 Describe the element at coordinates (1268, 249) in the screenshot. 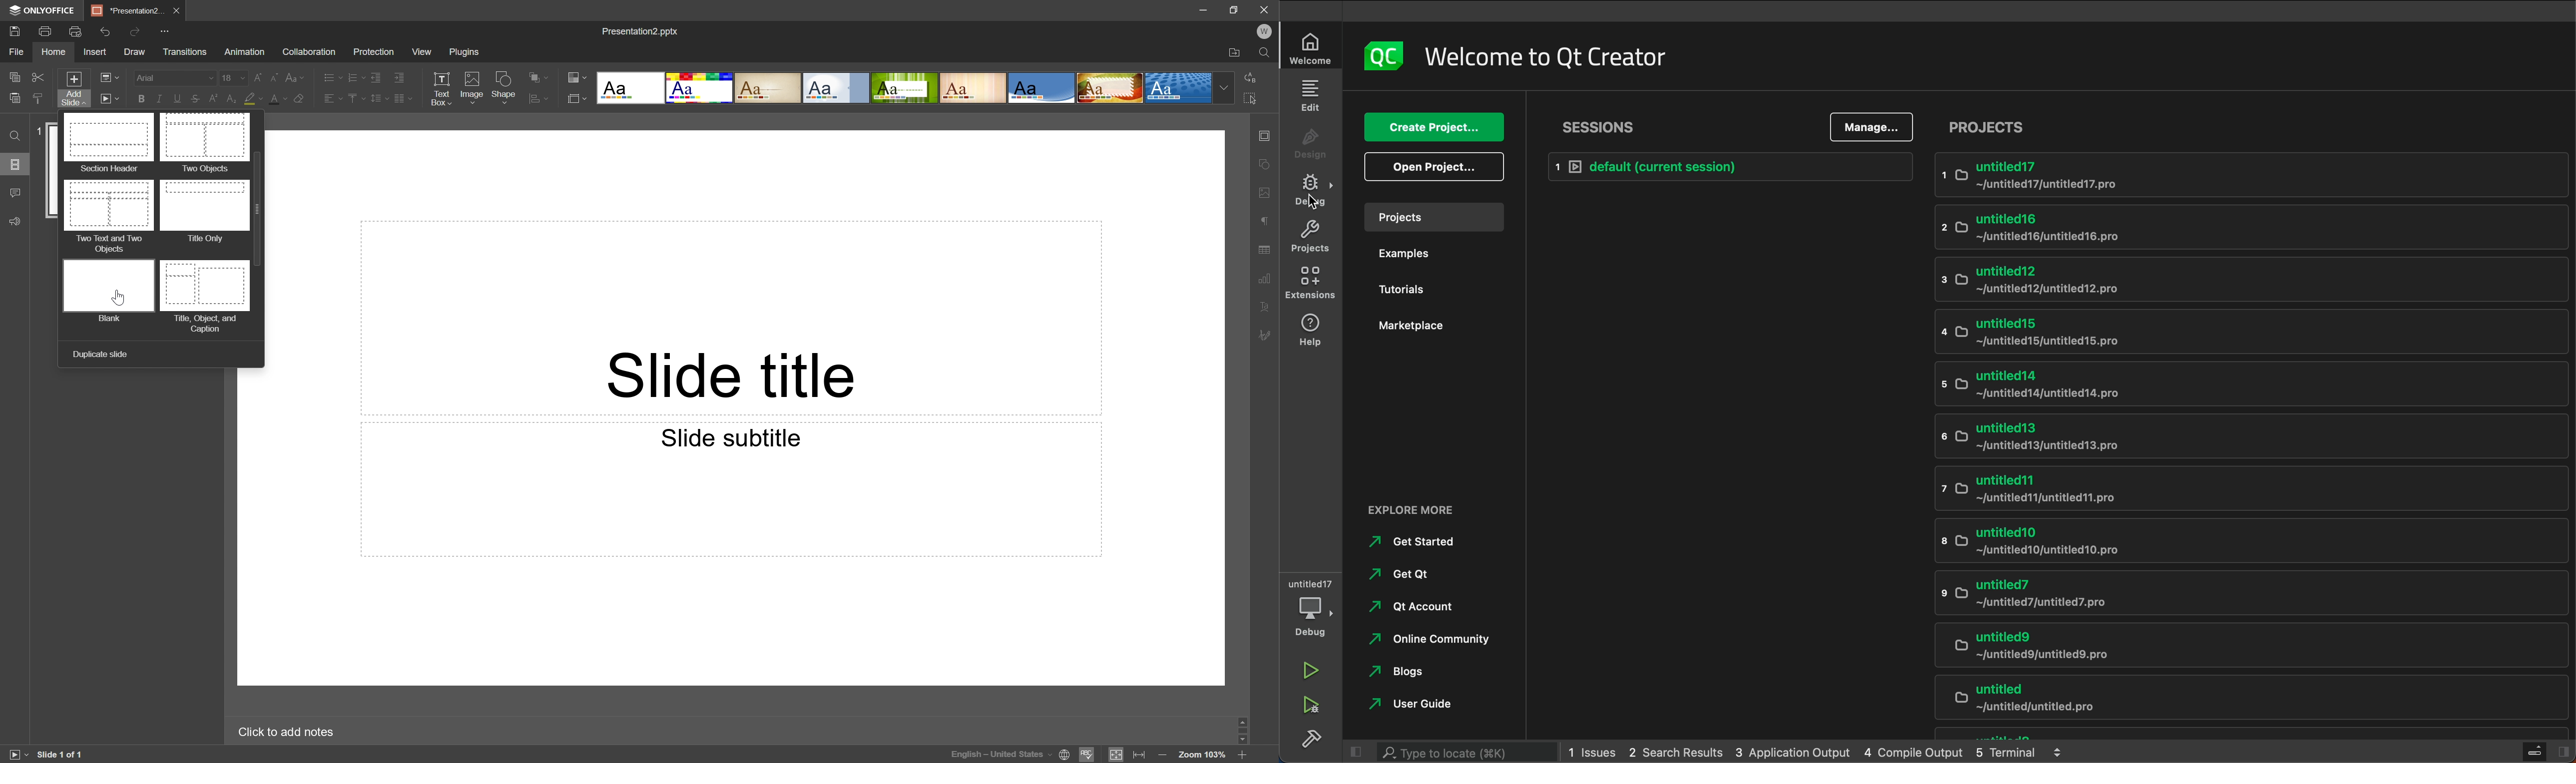

I see `Table settings` at that location.